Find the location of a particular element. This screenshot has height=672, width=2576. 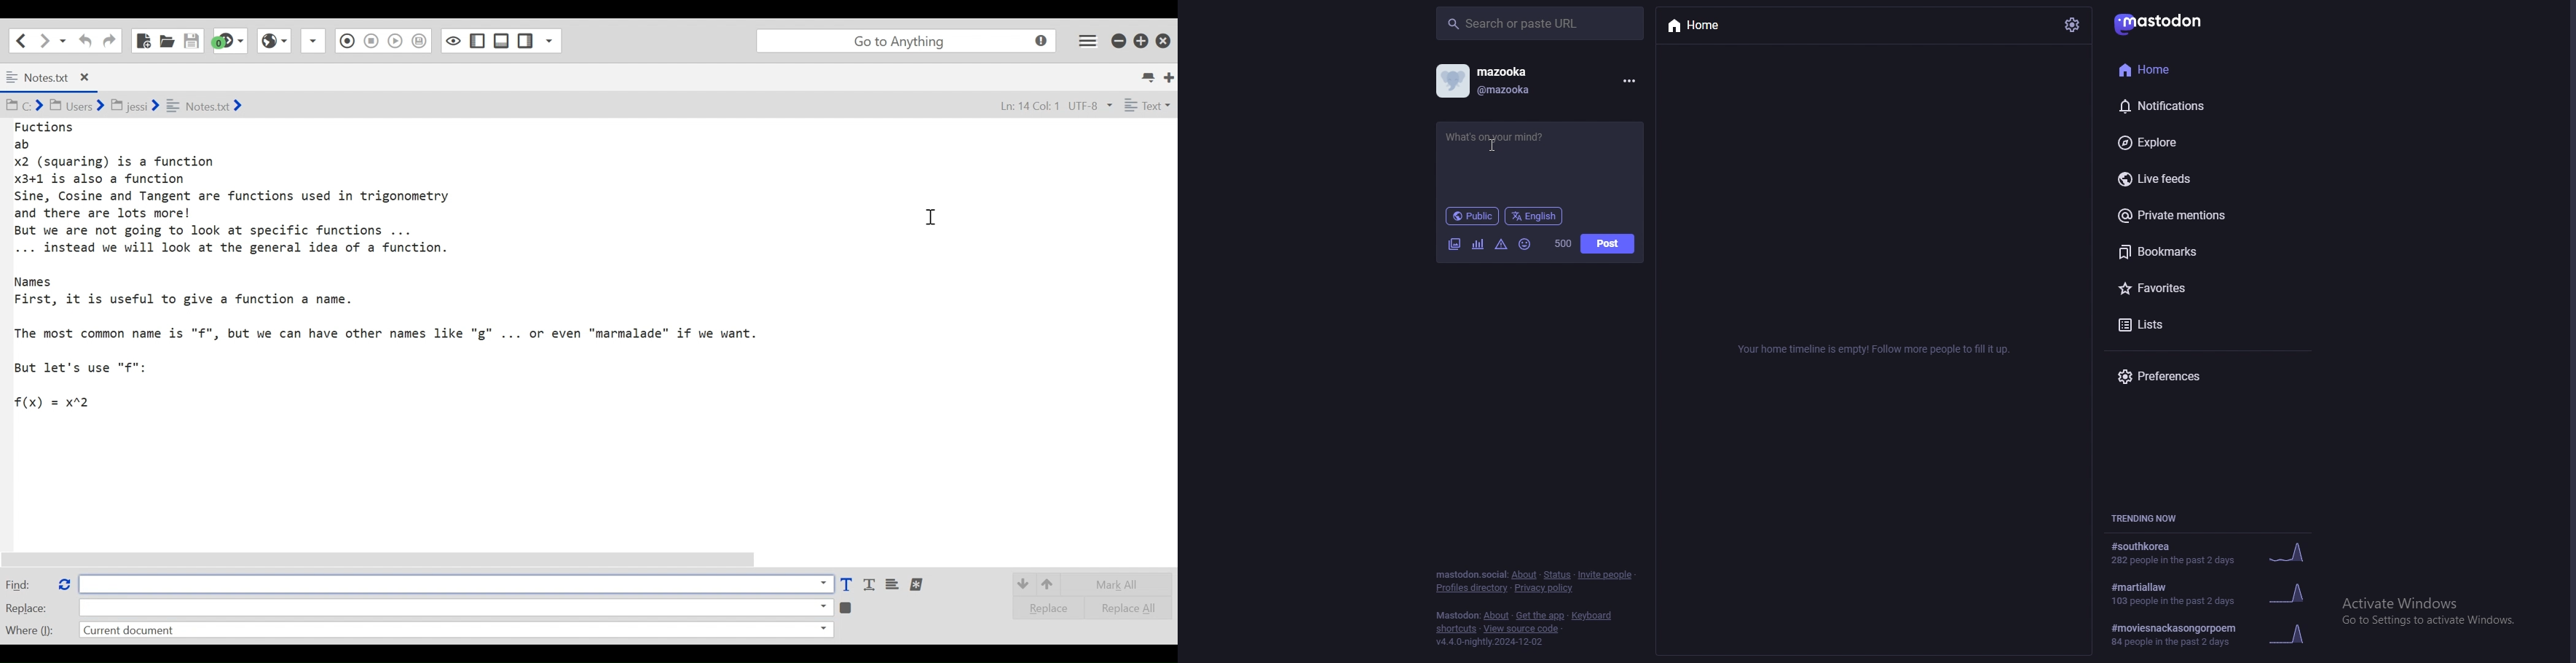

Replace is located at coordinates (27, 608).